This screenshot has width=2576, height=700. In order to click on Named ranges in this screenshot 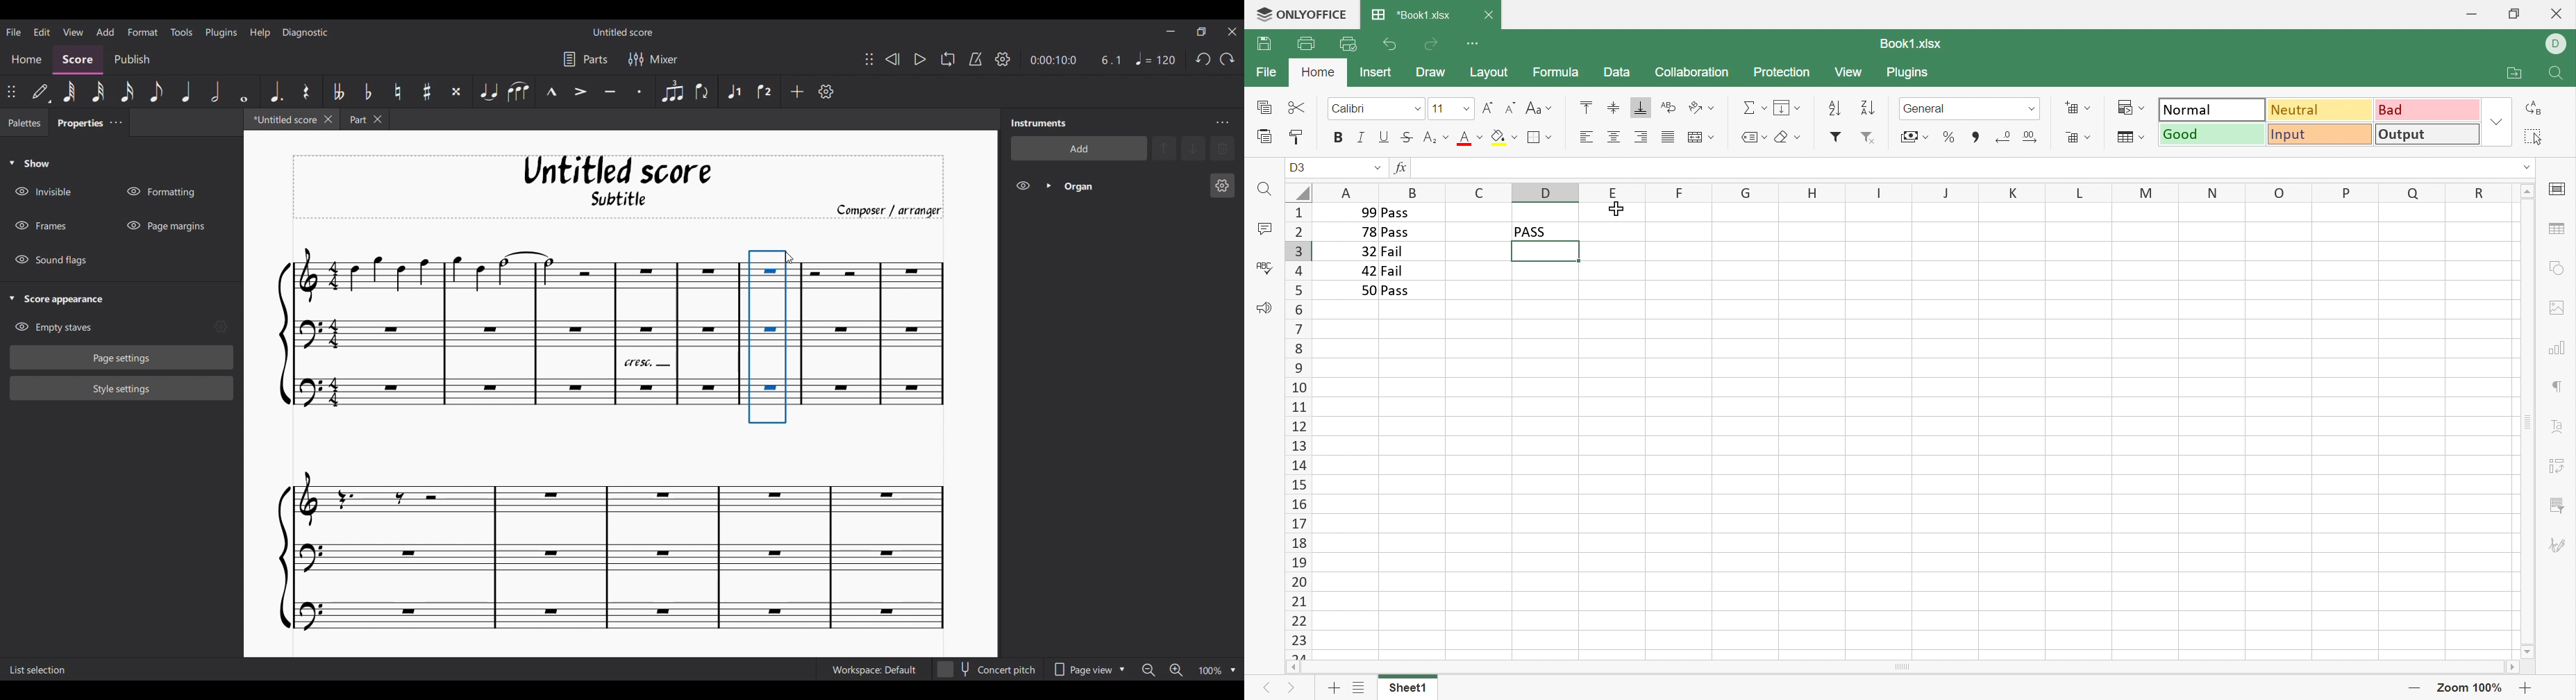, I will do `click(1752, 137)`.